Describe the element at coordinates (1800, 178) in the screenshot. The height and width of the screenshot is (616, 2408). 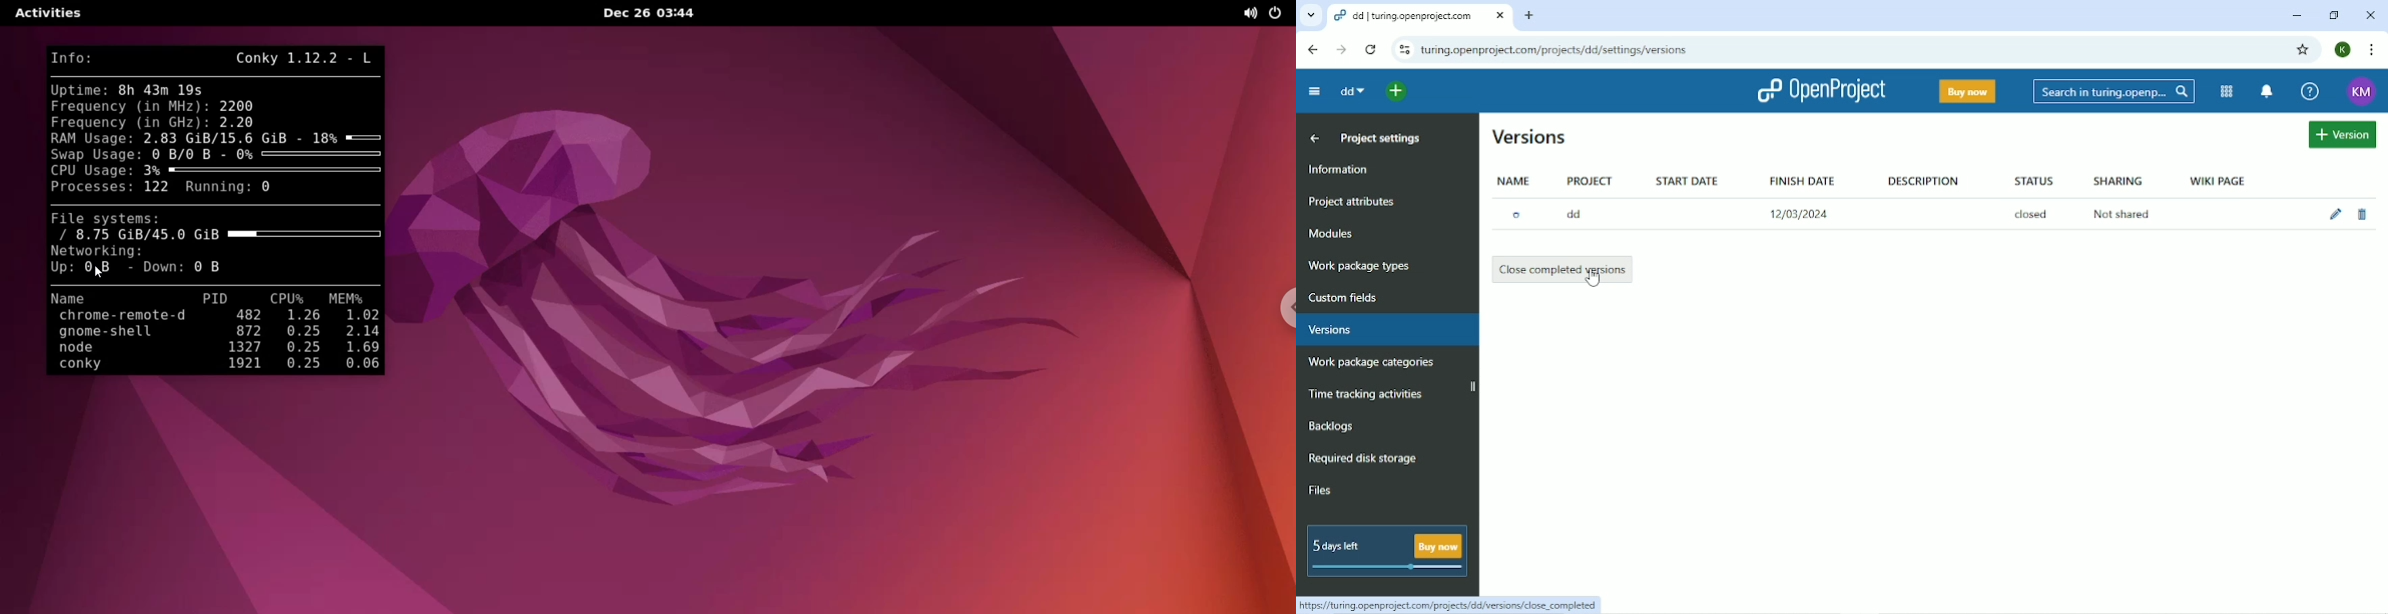
I see `Finish date` at that location.